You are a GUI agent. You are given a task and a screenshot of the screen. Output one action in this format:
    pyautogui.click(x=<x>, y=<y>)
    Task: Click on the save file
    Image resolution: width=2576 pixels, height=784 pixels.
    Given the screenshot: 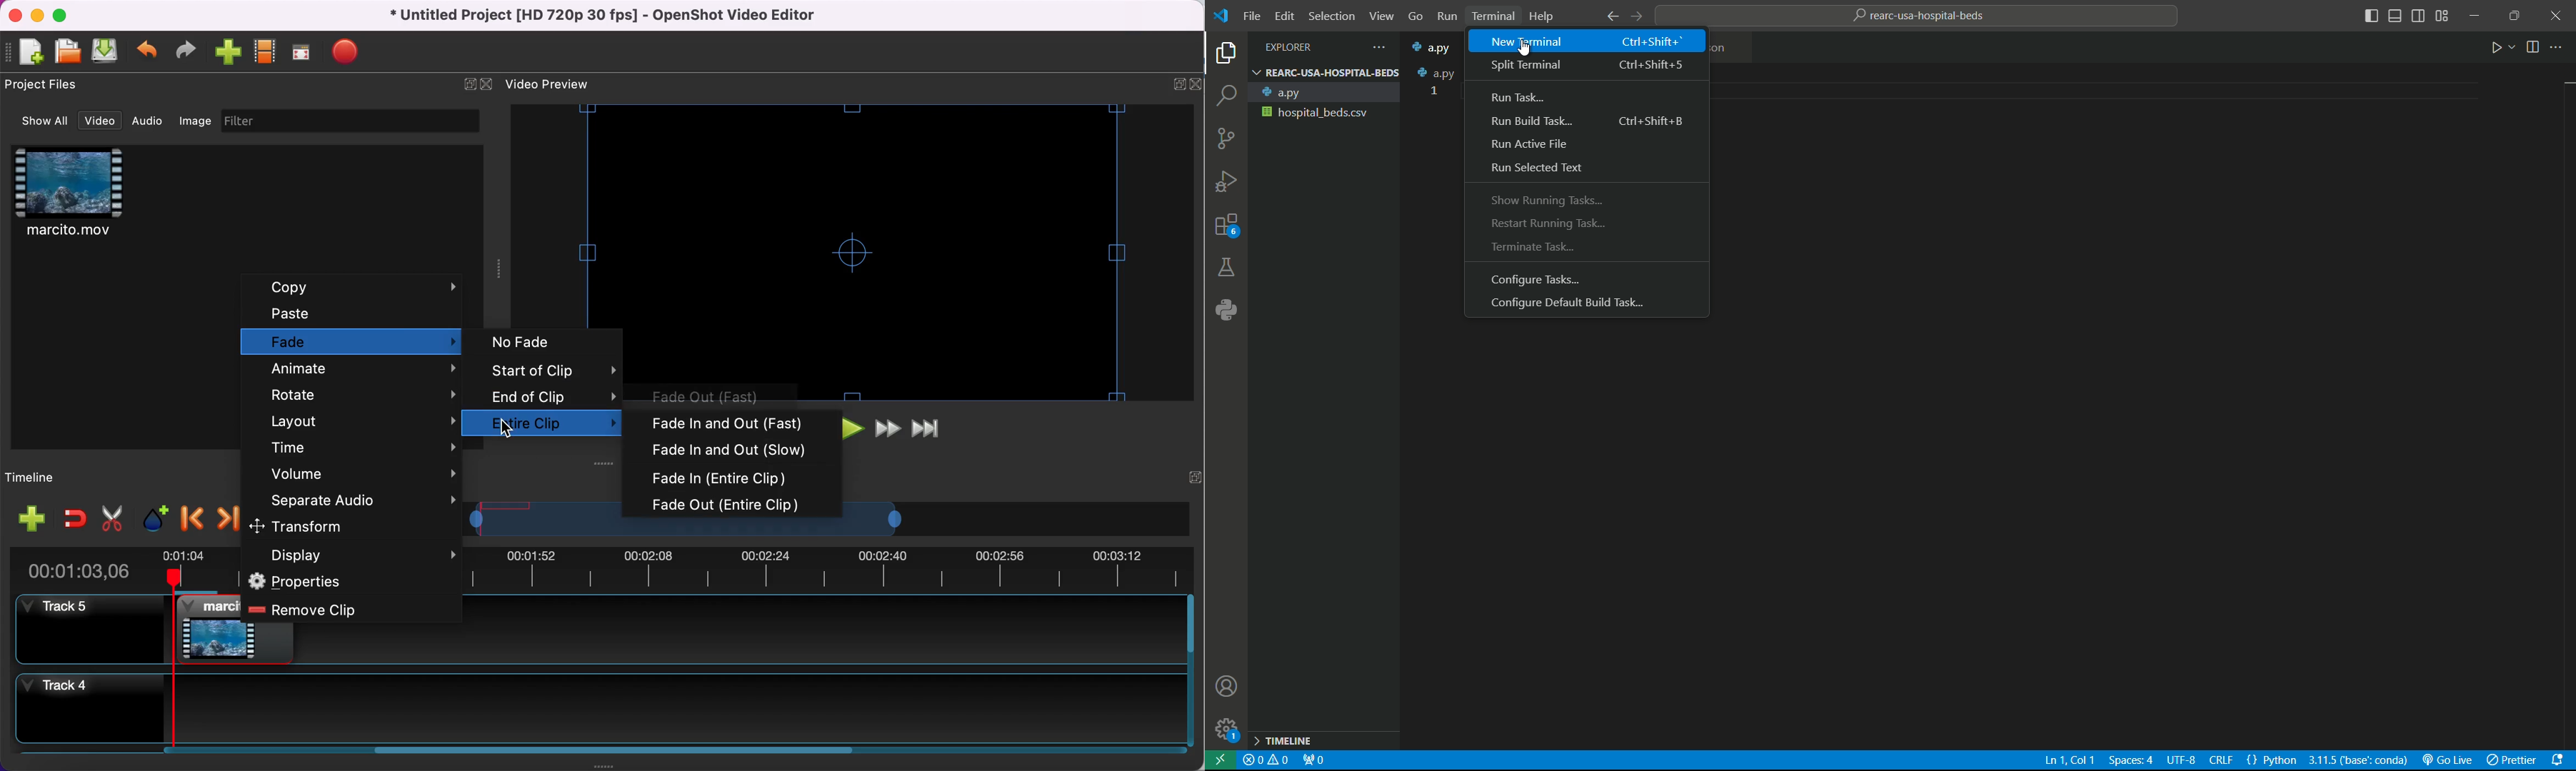 What is the action you would take?
    pyautogui.click(x=104, y=51)
    